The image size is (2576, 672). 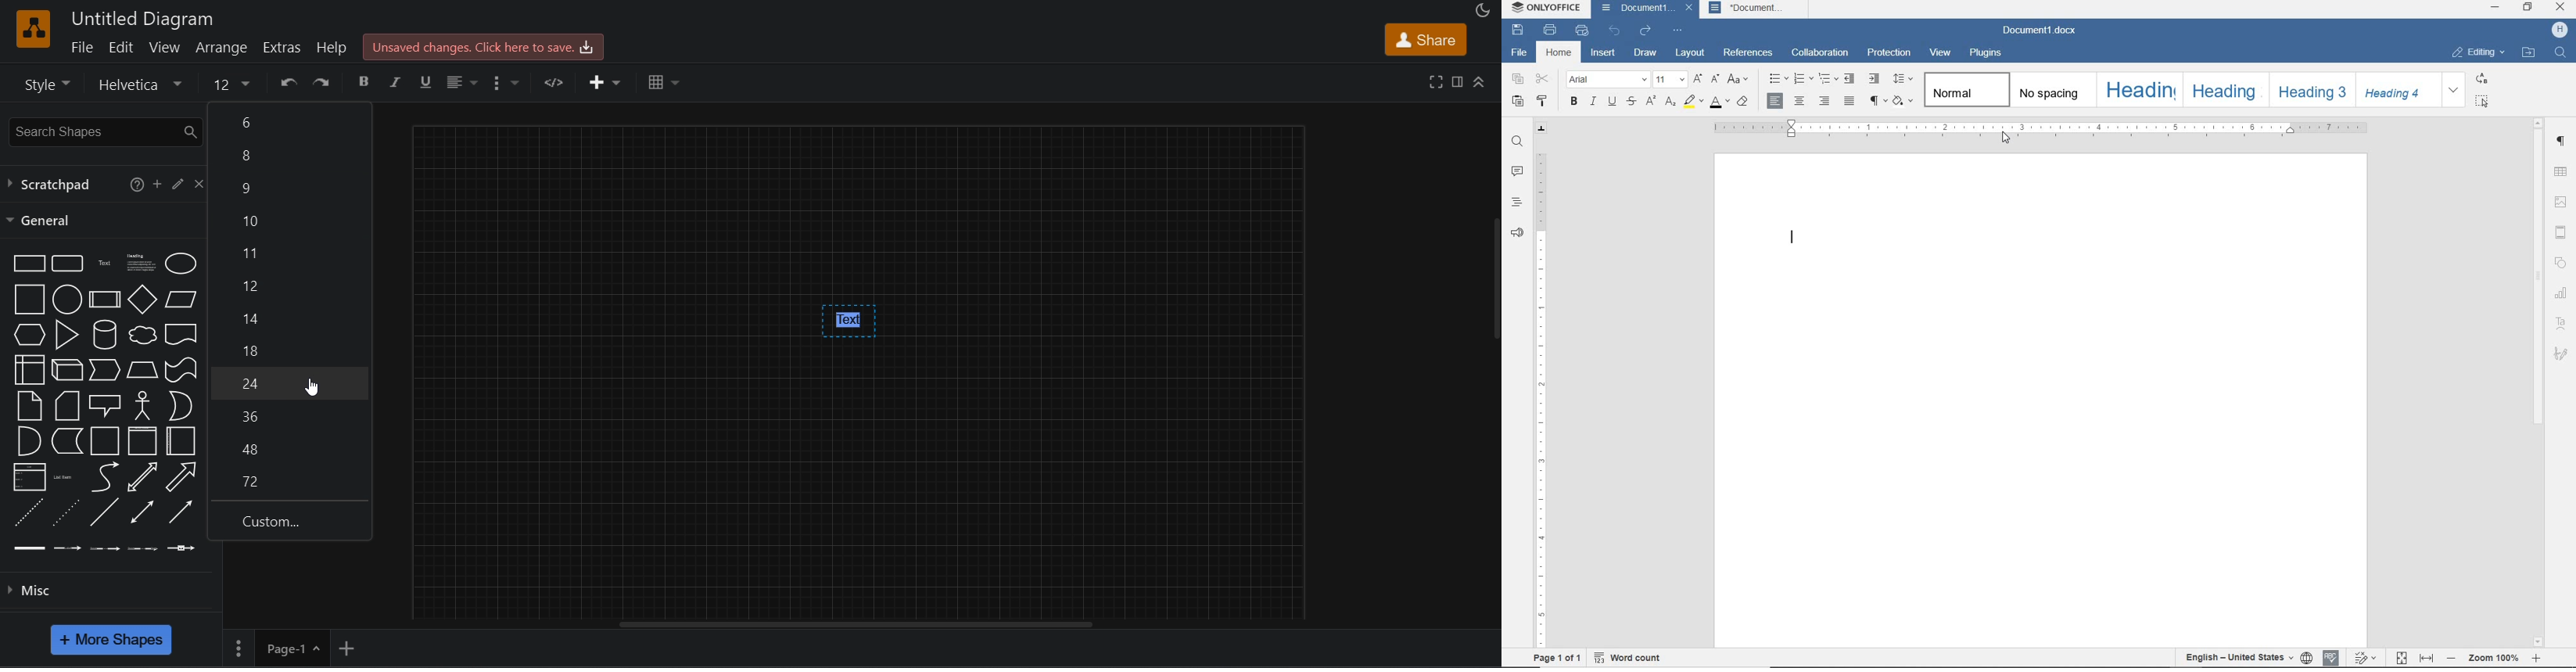 I want to click on misc, so click(x=29, y=591).